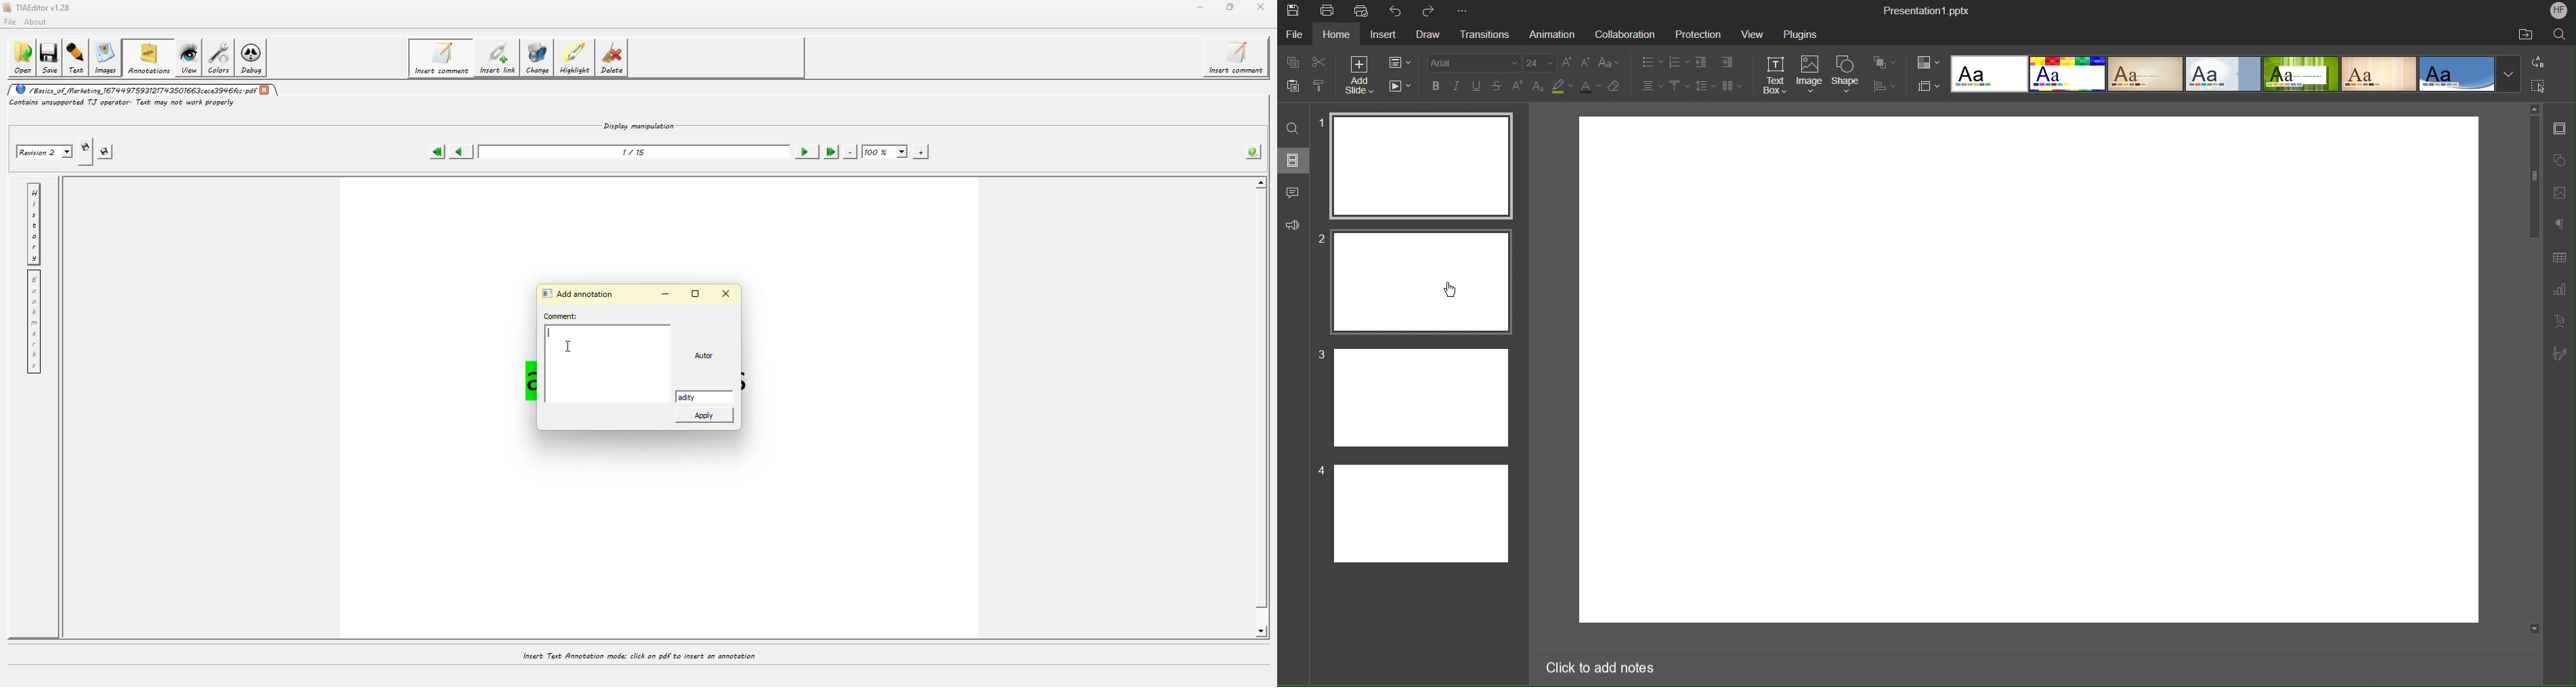 This screenshot has width=2576, height=700. I want to click on Distribute, so click(1883, 85).